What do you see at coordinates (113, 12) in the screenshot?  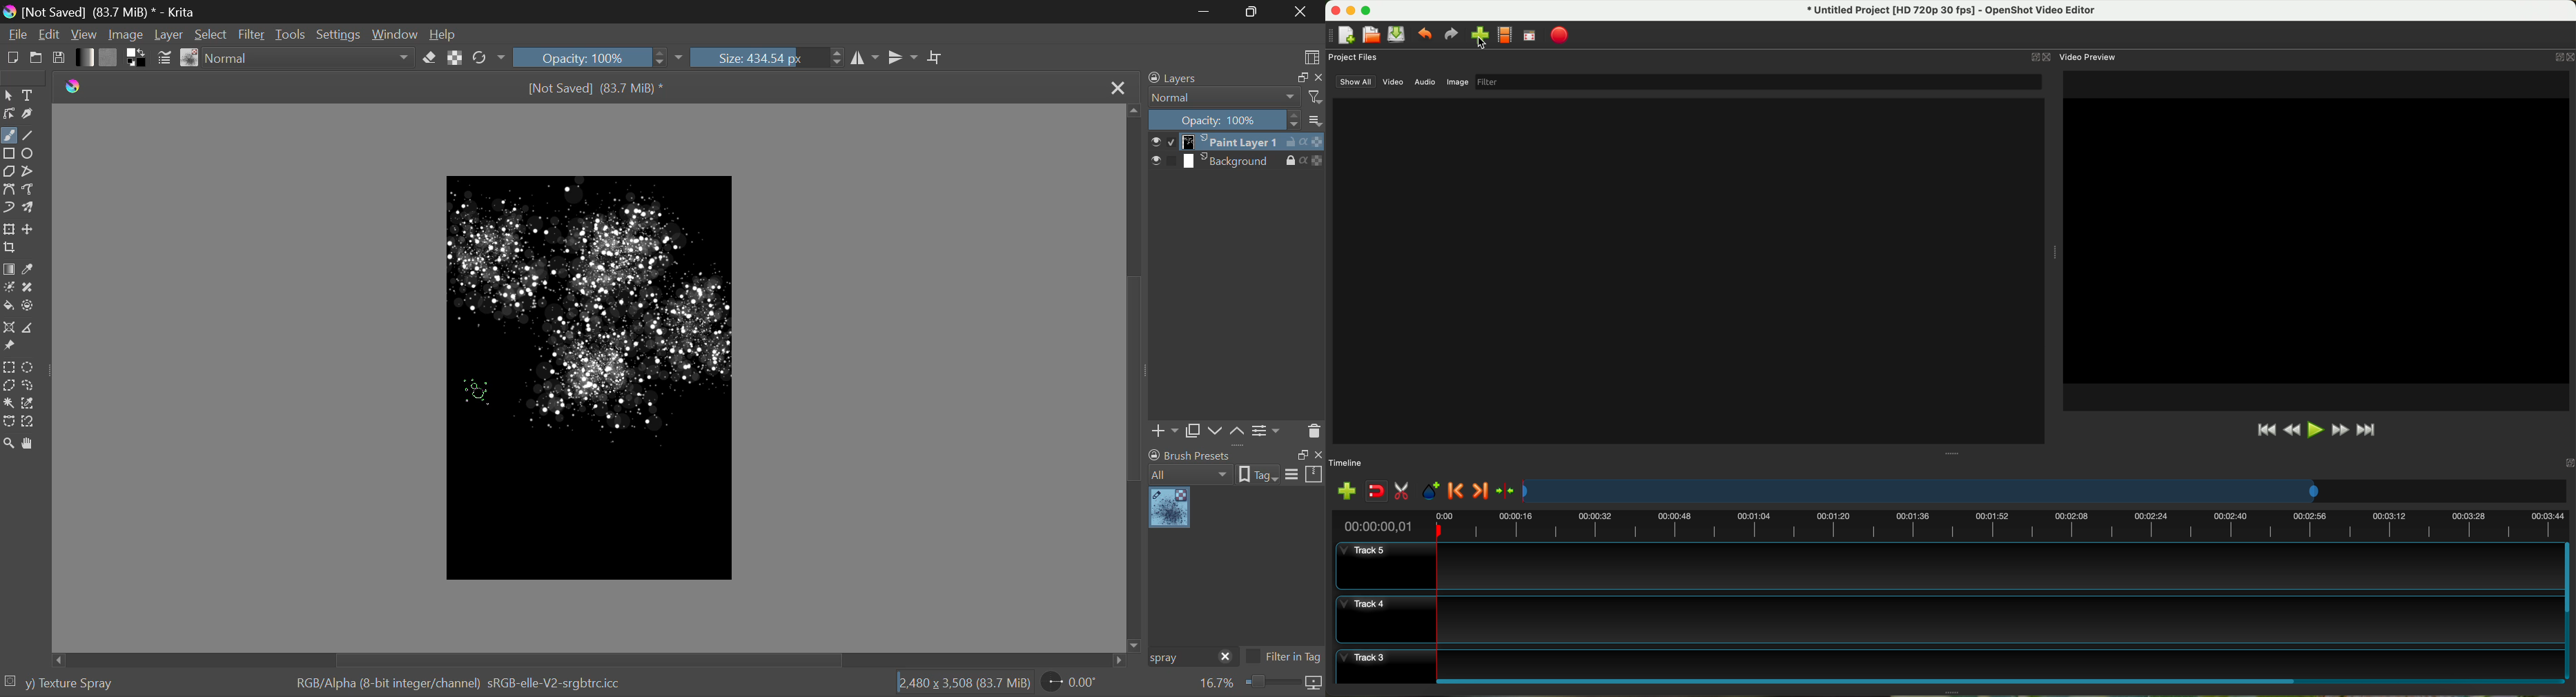 I see `[Not Saved] (69.2 MiB) * - Krita` at bounding box center [113, 12].